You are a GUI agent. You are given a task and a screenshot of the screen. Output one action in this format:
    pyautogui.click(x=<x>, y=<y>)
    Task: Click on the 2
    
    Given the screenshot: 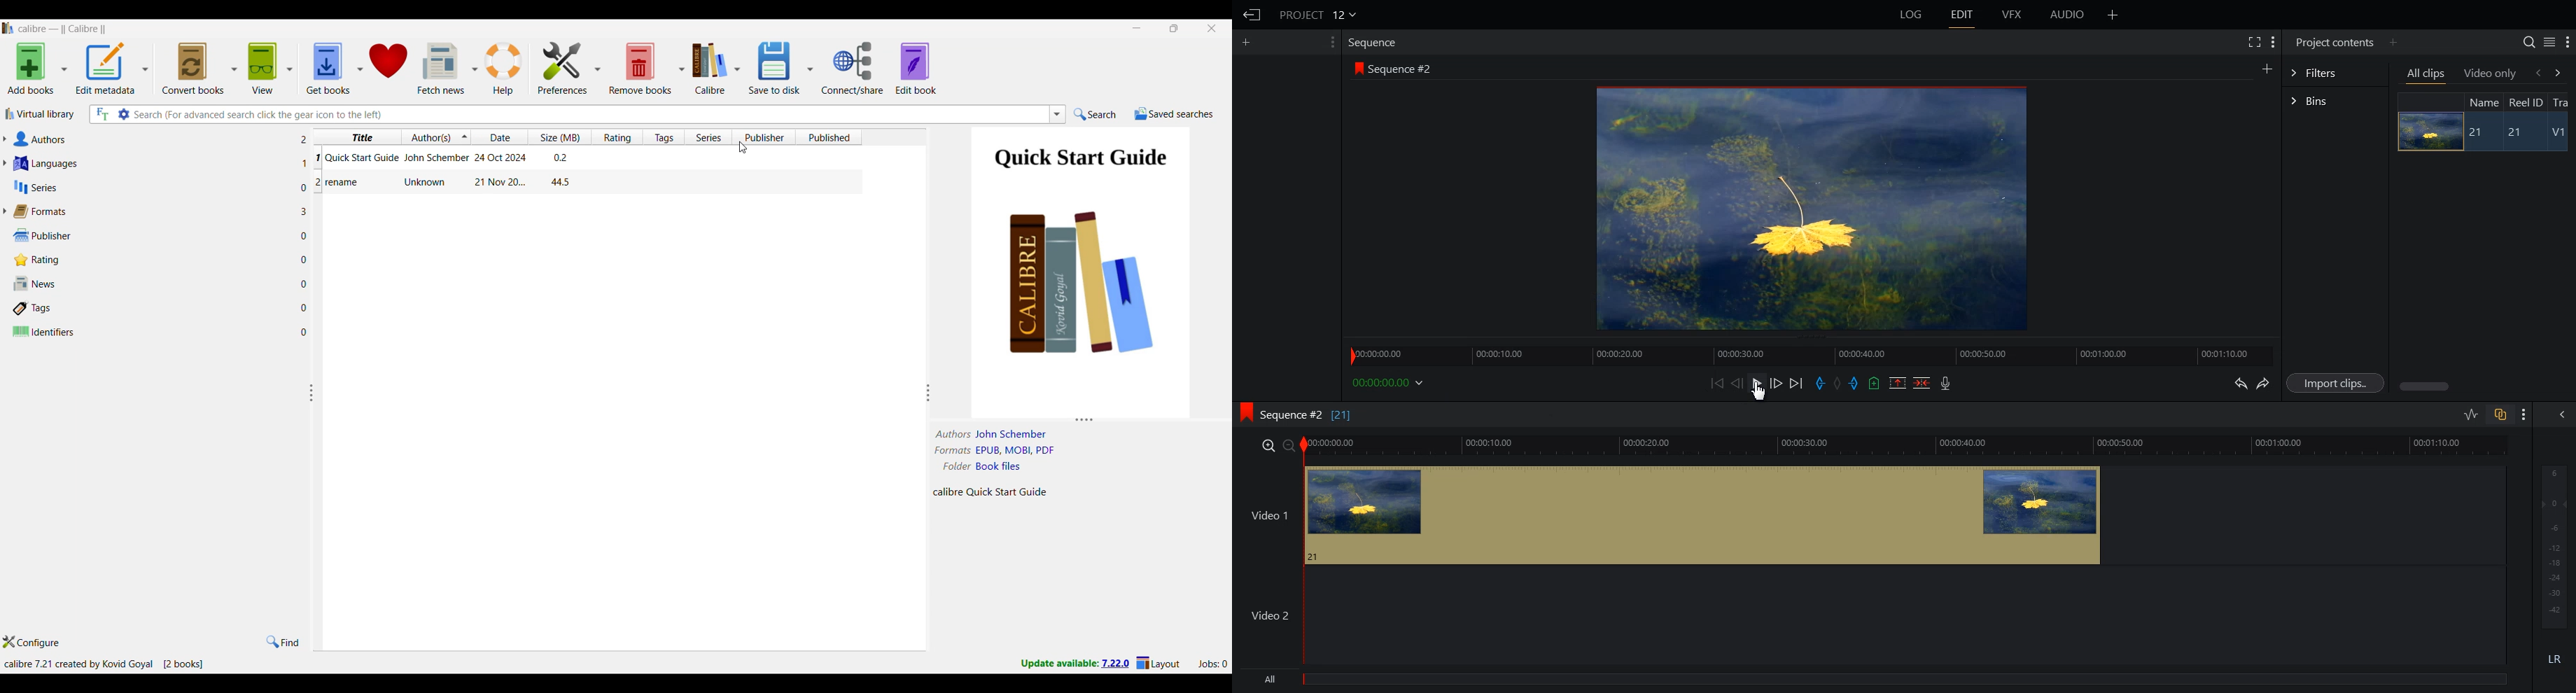 What is the action you would take?
    pyautogui.click(x=307, y=140)
    